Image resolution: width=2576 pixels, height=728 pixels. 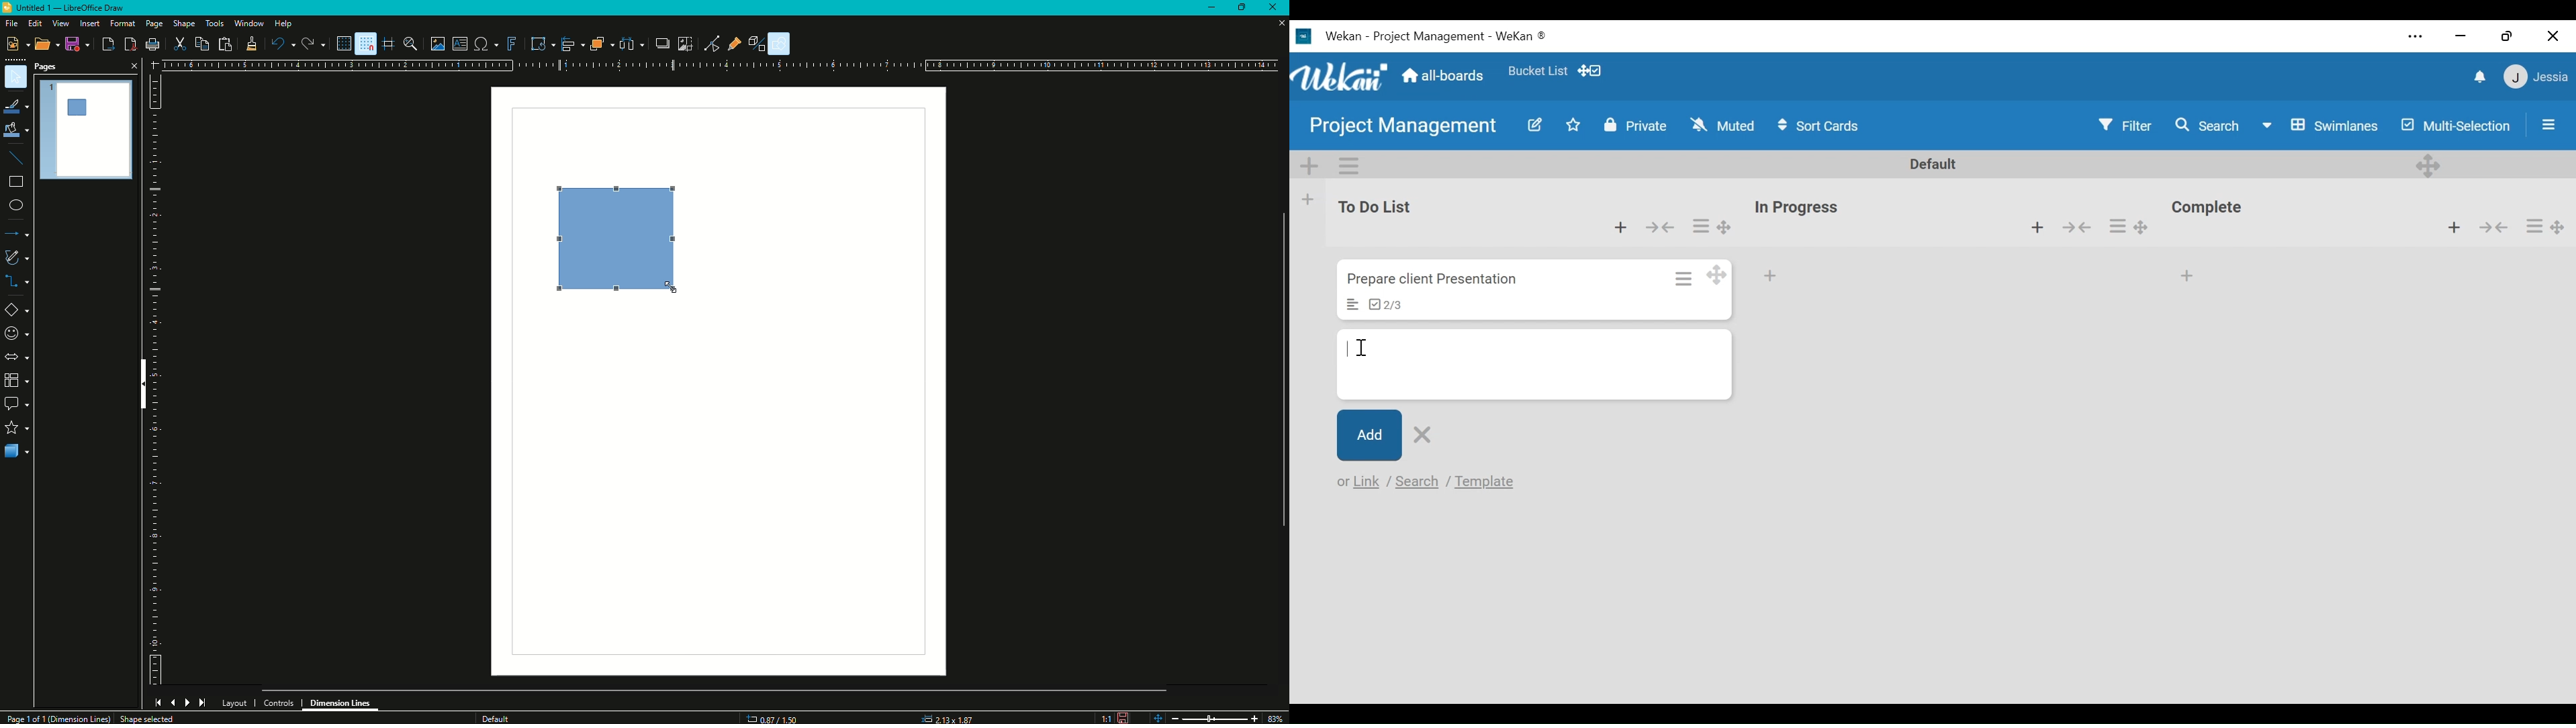 What do you see at coordinates (1309, 199) in the screenshot?
I see `Add list` at bounding box center [1309, 199].